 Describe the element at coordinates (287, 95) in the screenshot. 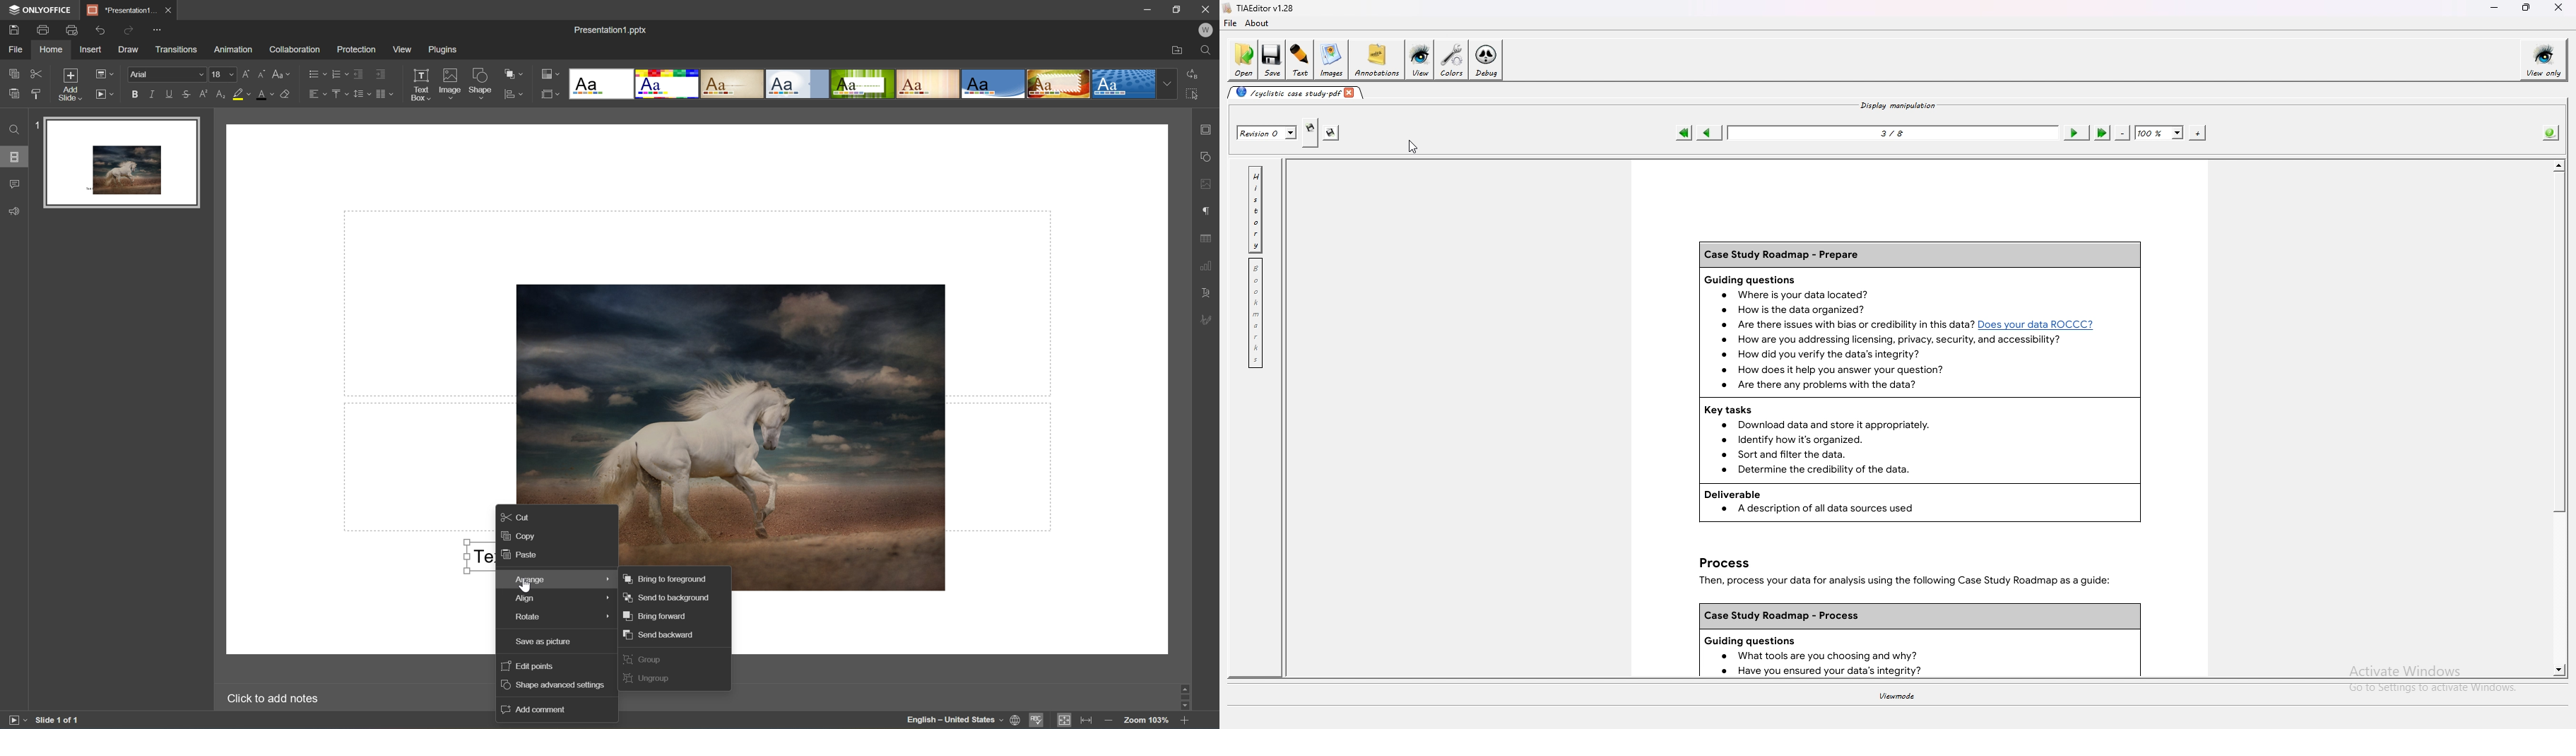

I see `Clear style` at that location.